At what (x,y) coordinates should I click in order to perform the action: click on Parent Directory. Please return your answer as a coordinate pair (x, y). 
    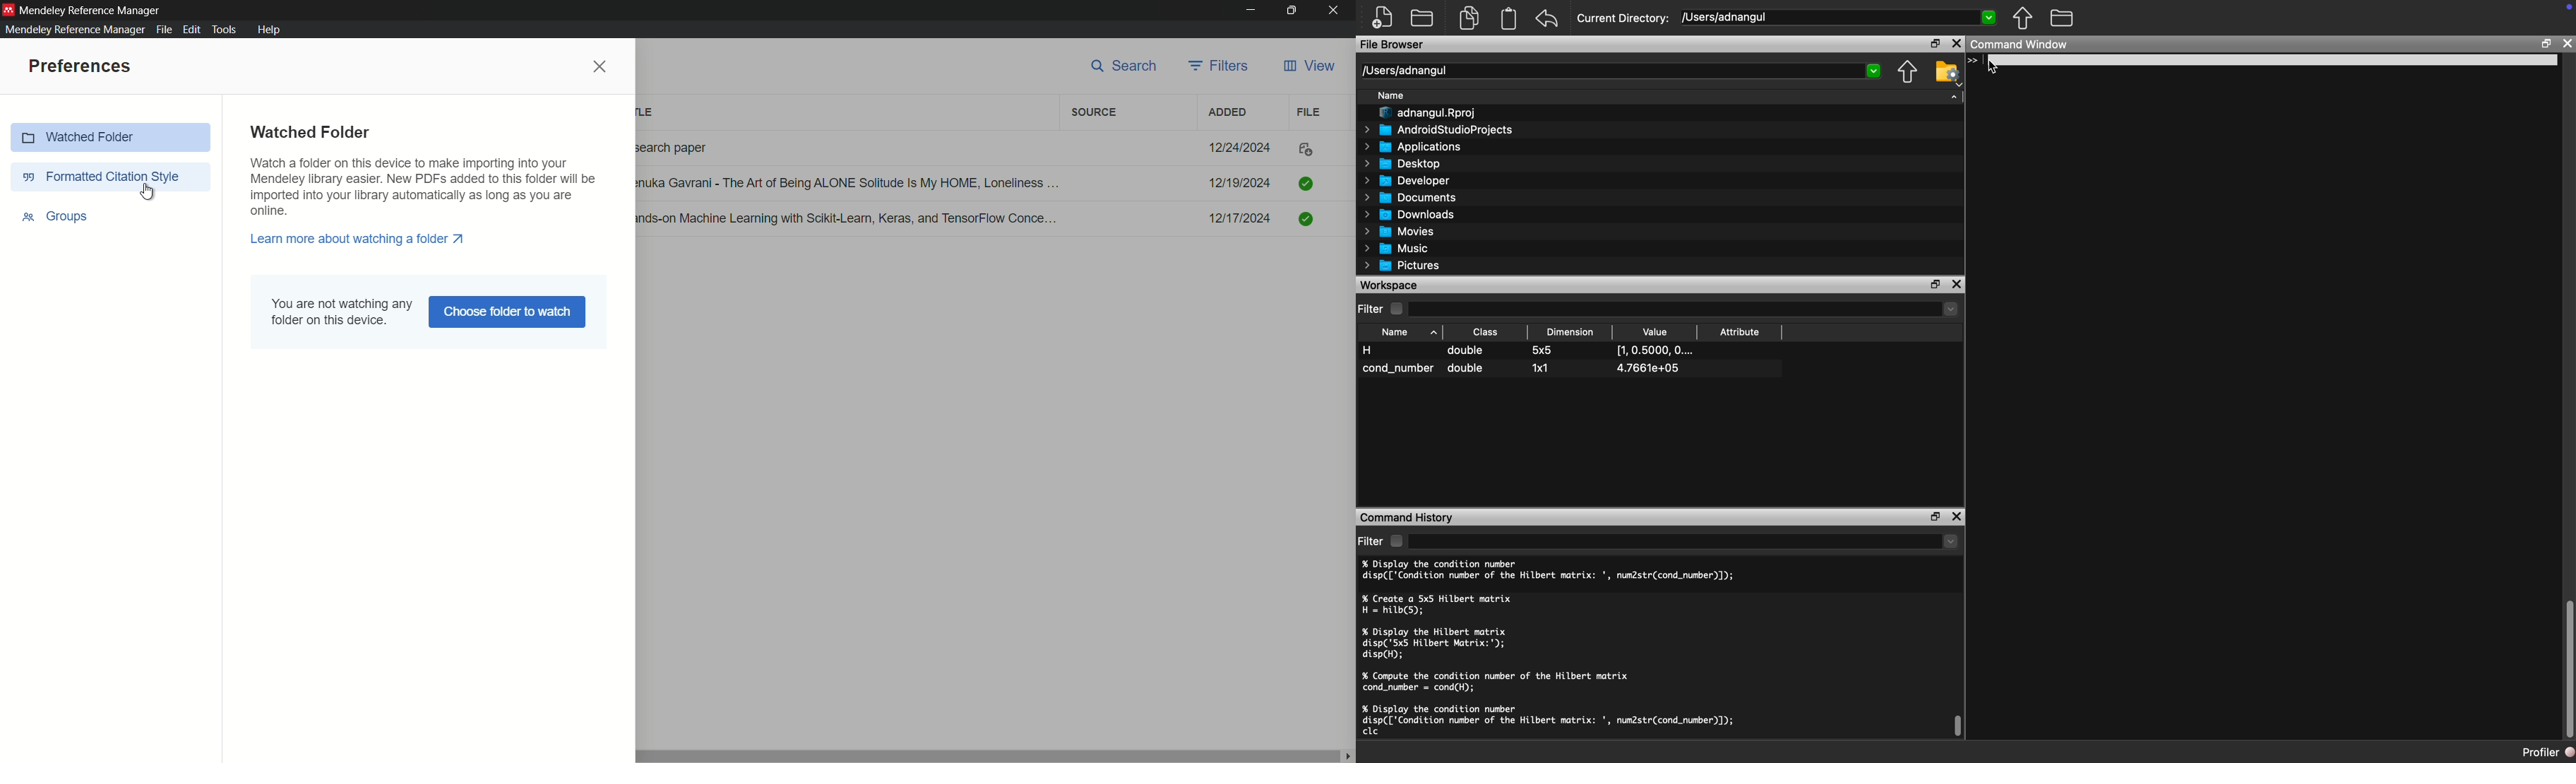
    Looking at the image, I should click on (2023, 18).